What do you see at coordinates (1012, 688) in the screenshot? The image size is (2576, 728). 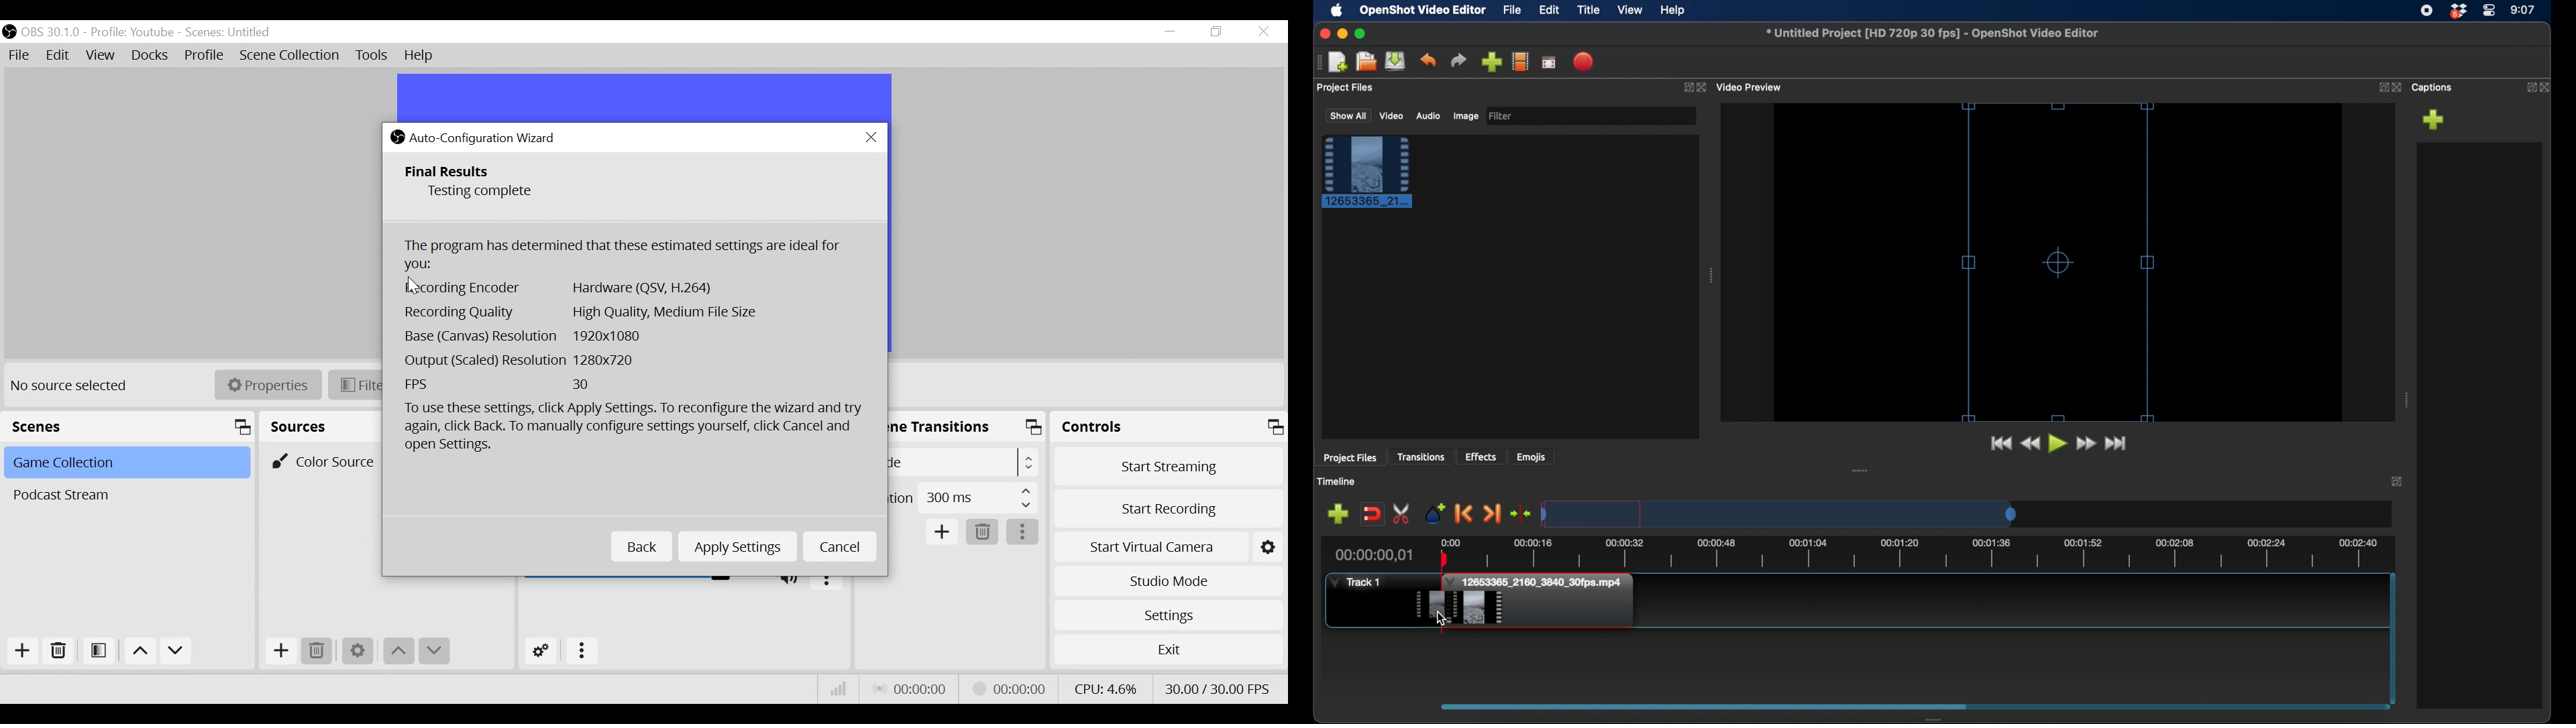 I see `Stream ` at bounding box center [1012, 688].